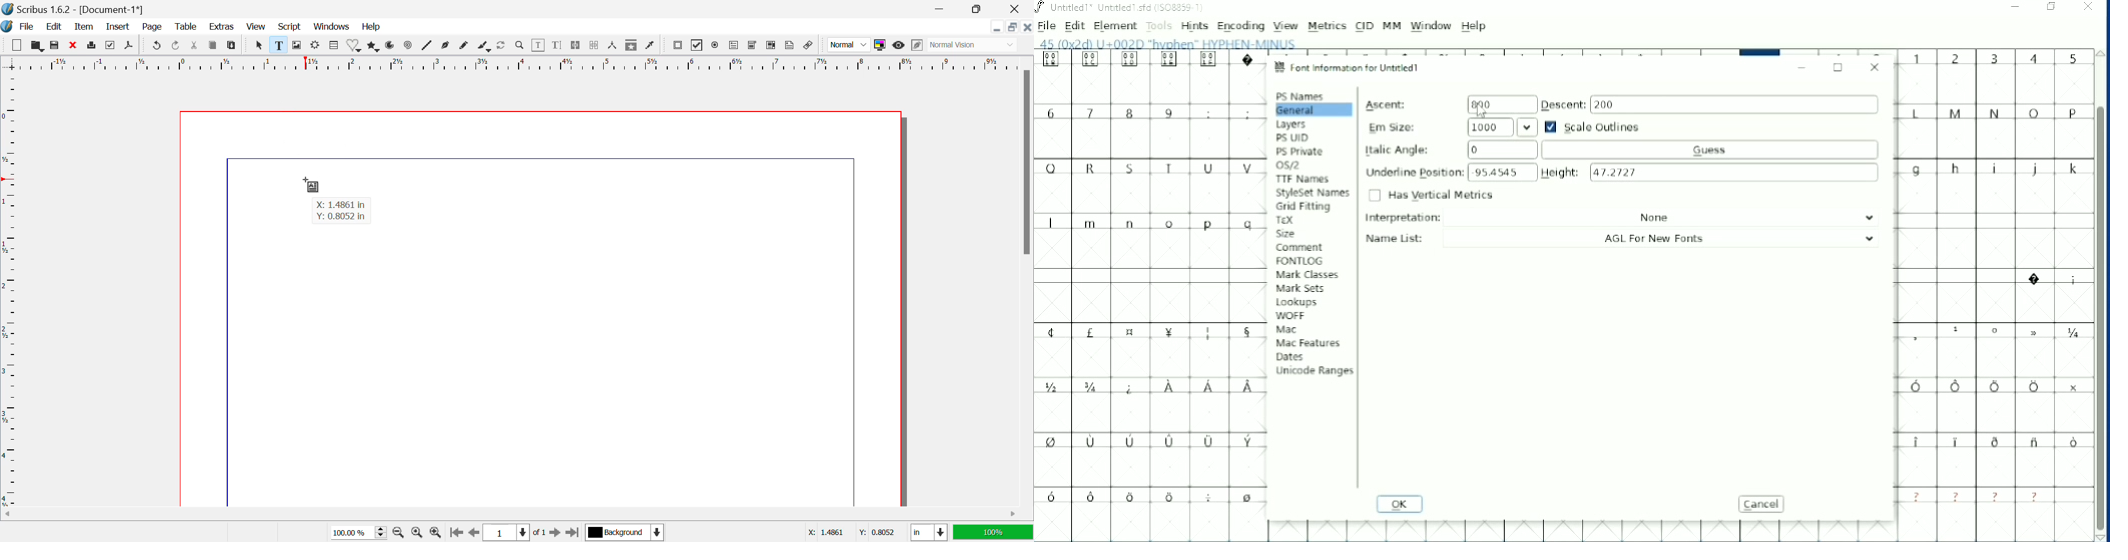  What do you see at coordinates (213, 45) in the screenshot?
I see `Copy` at bounding box center [213, 45].